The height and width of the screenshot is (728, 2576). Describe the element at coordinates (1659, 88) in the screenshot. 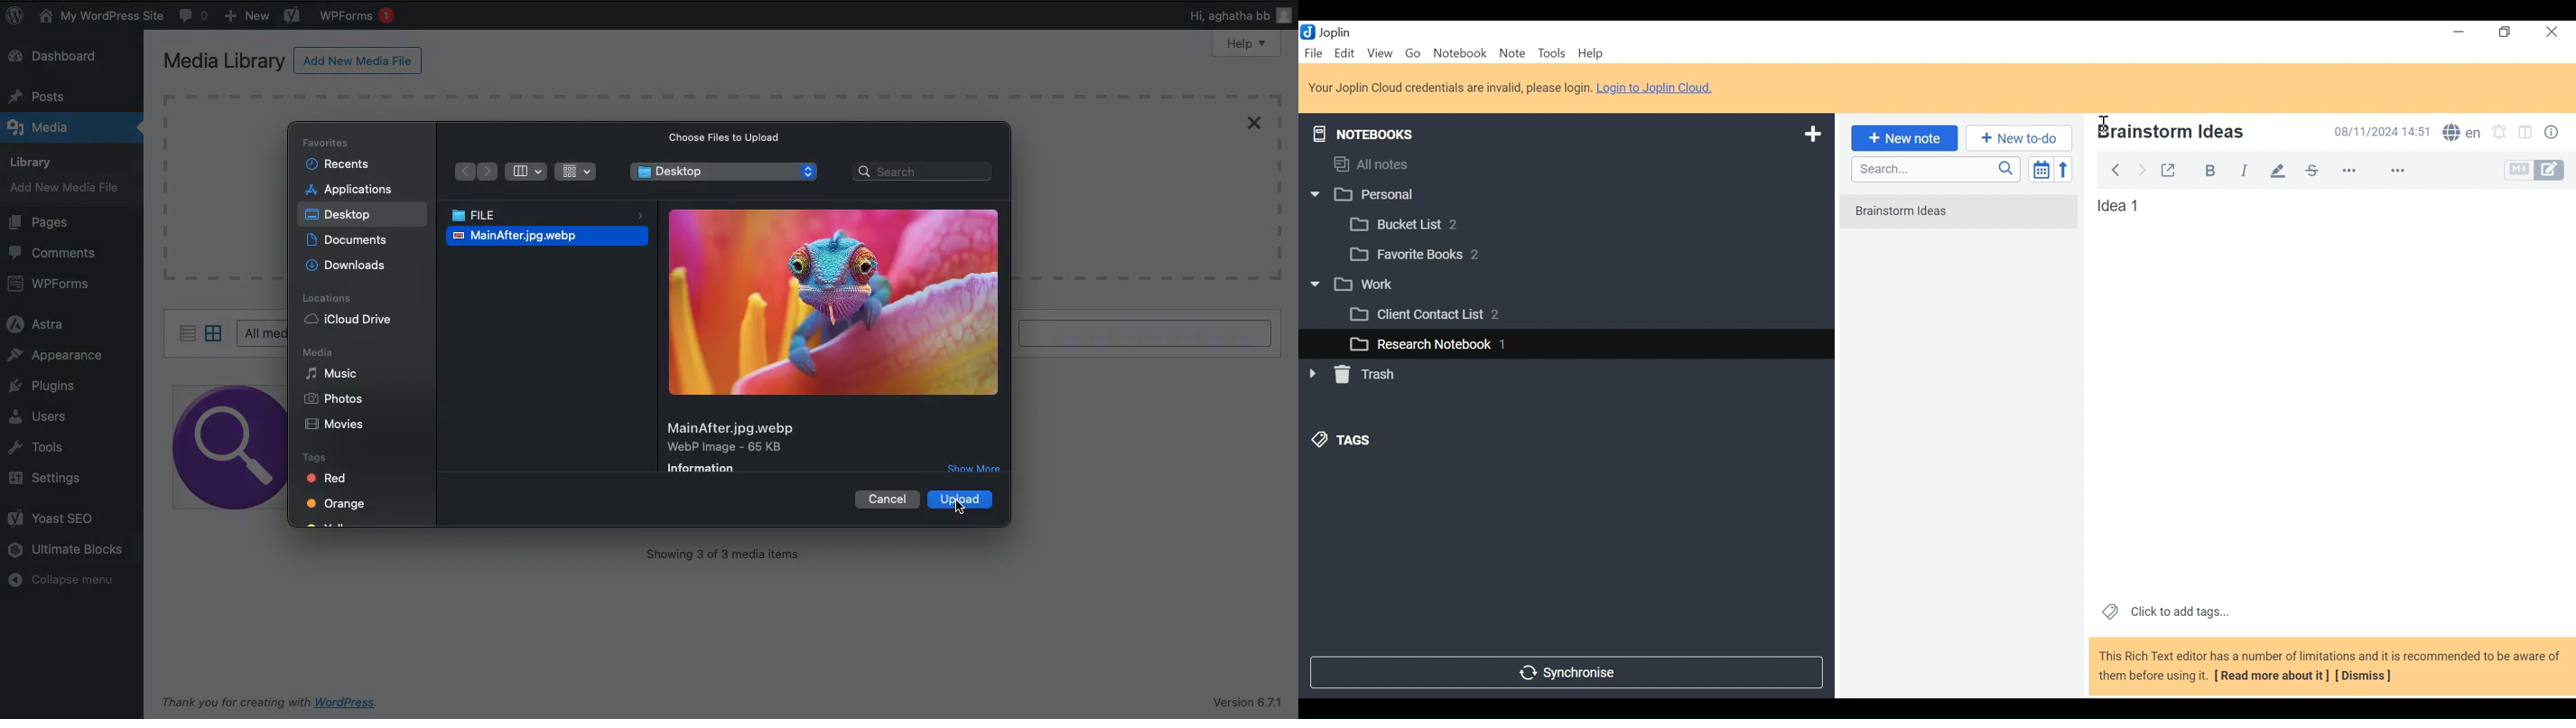

I see `Login to Joplin Cloud` at that location.